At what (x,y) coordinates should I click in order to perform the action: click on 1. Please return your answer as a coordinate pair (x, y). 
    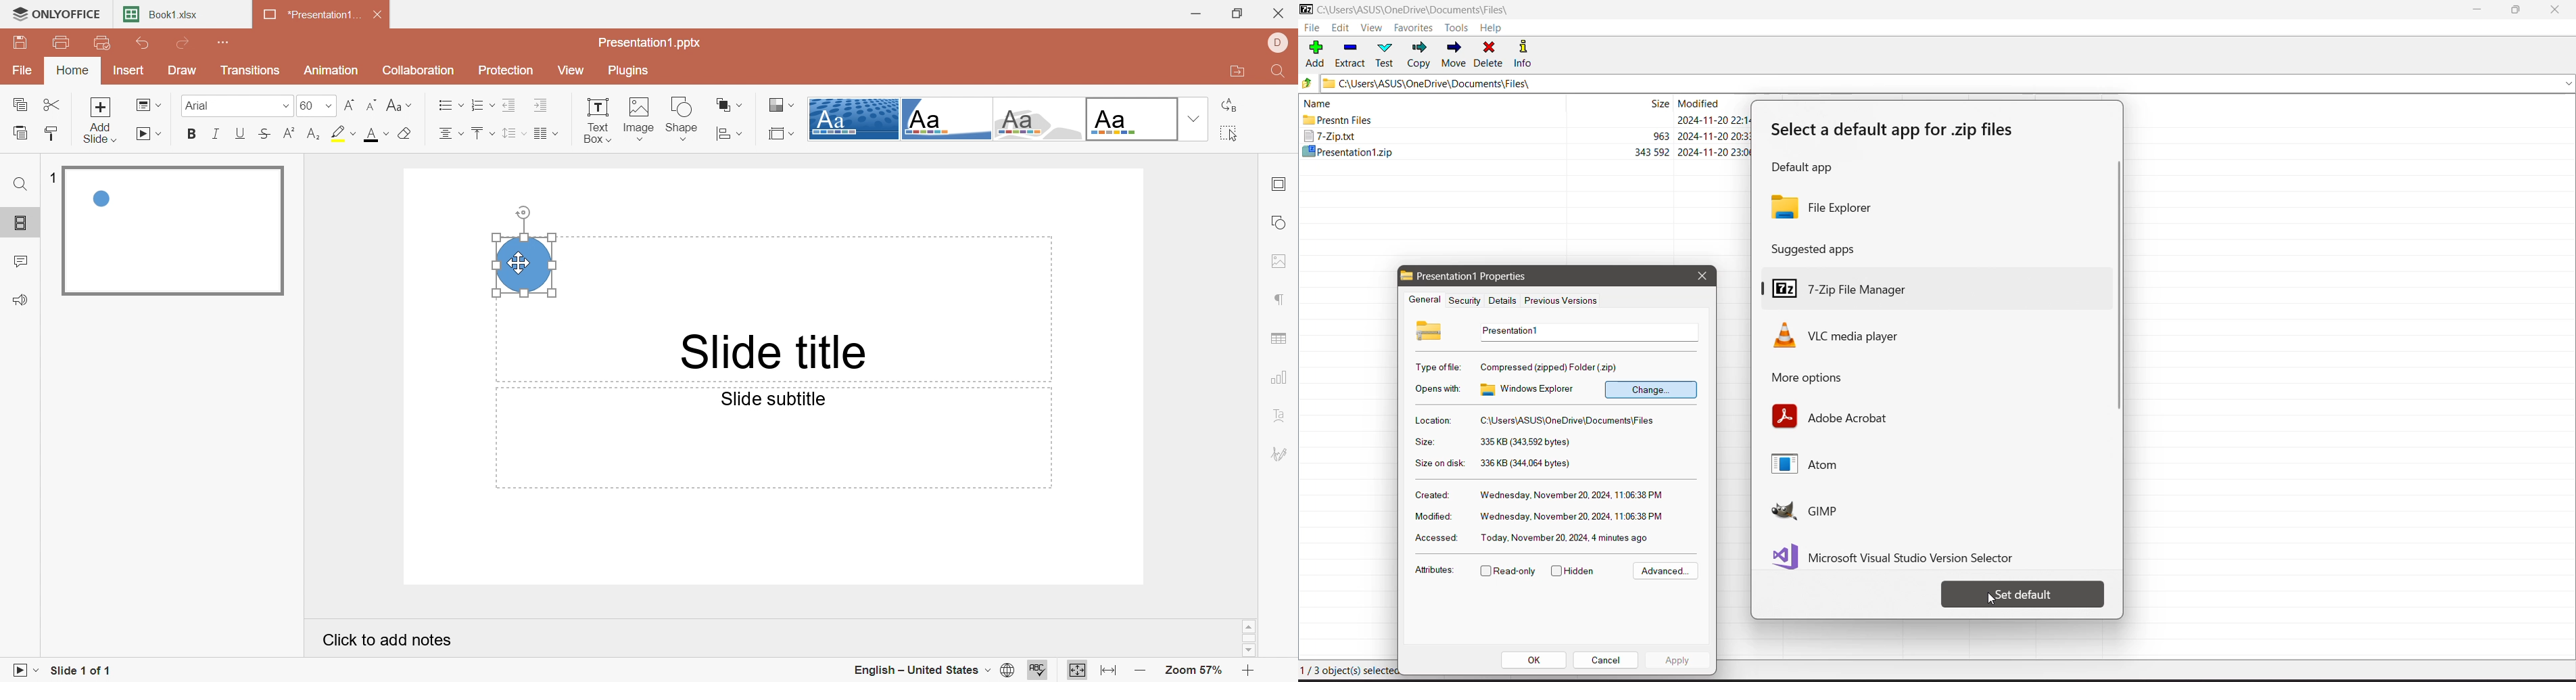
    Looking at the image, I should click on (56, 179).